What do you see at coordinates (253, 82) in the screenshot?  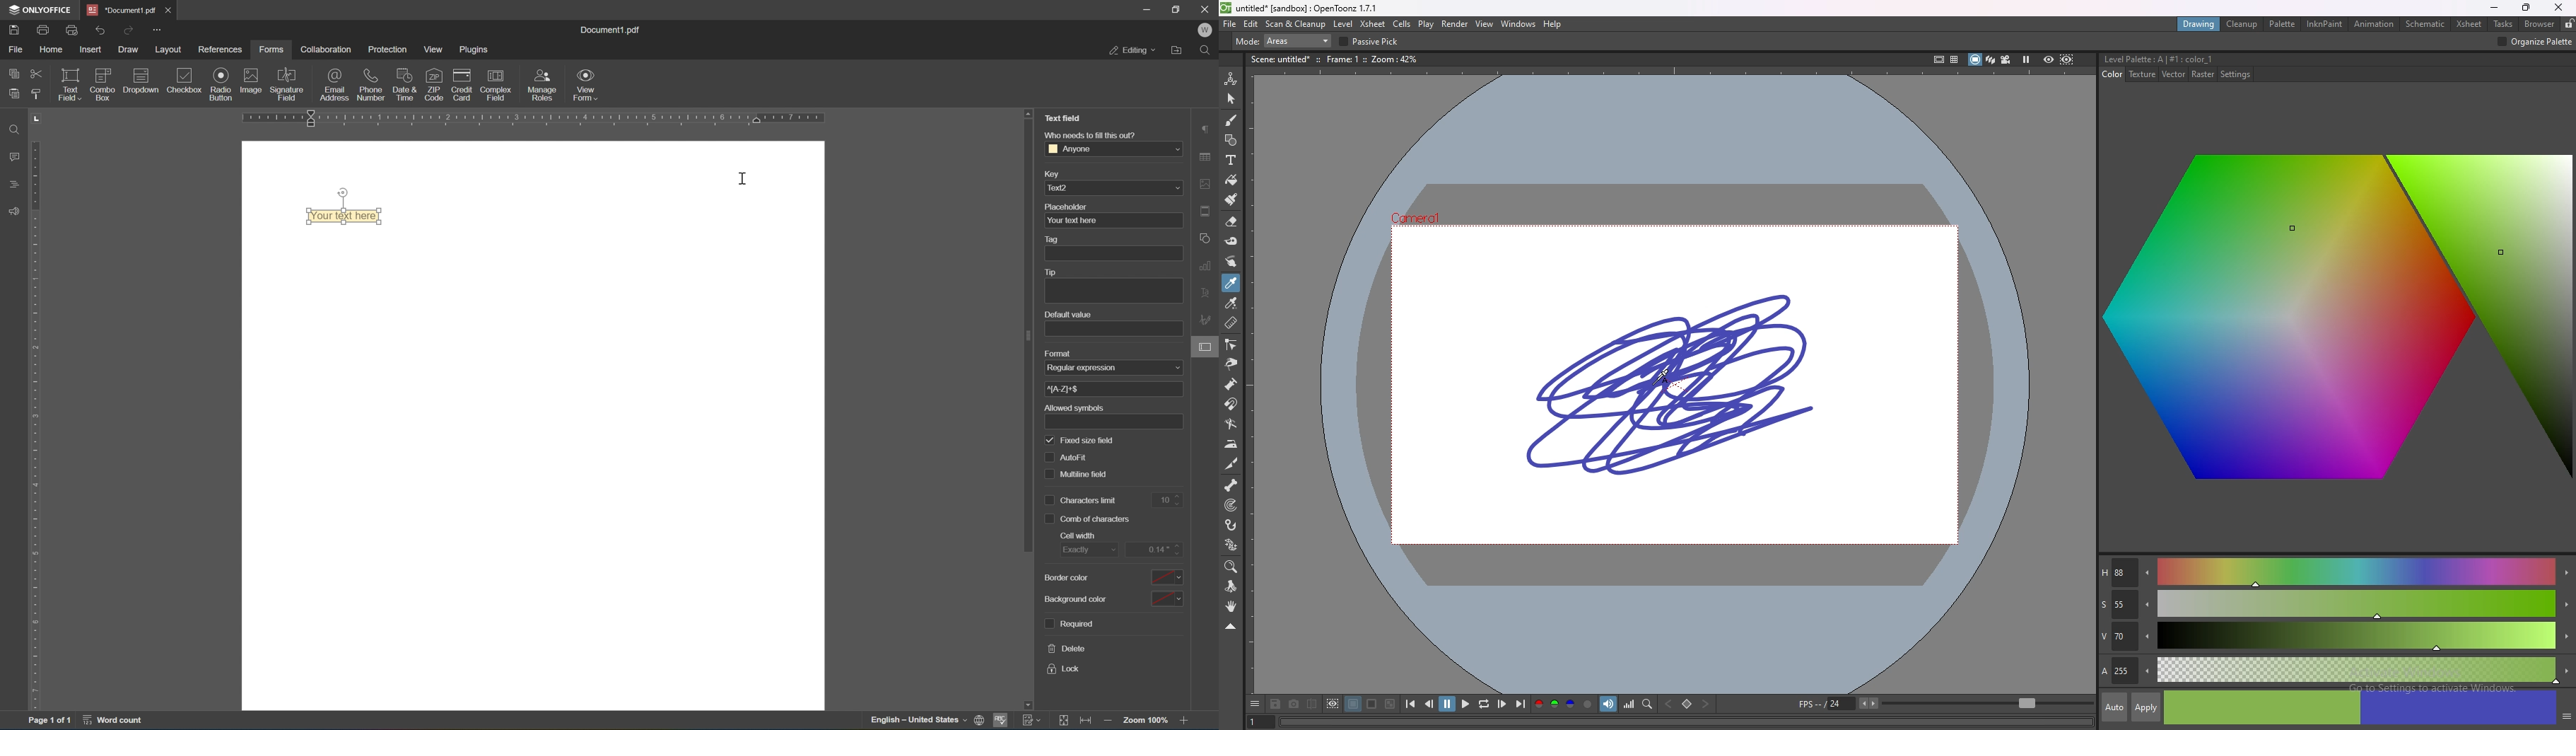 I see `image` at bounding box center [253, 82].